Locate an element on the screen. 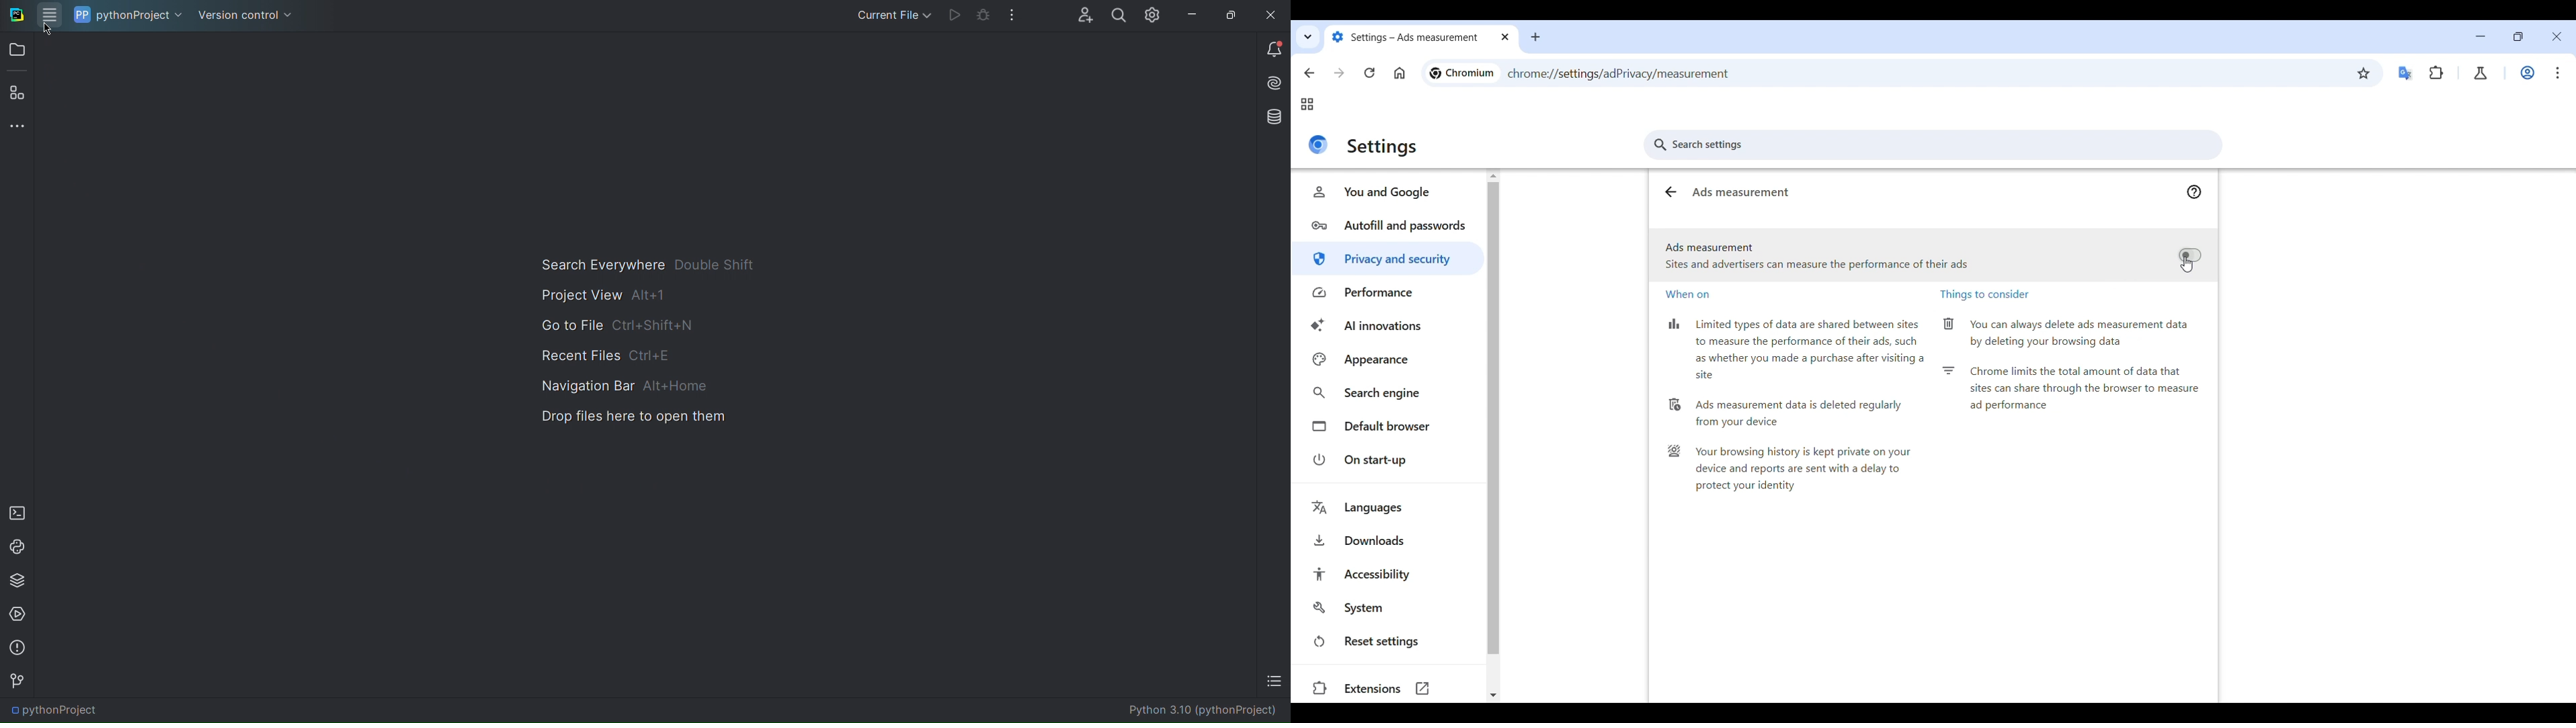 Image resolution: width=2576 pixels, height=728 pixels. Tab name changed is located at coordinates (1421, 38).